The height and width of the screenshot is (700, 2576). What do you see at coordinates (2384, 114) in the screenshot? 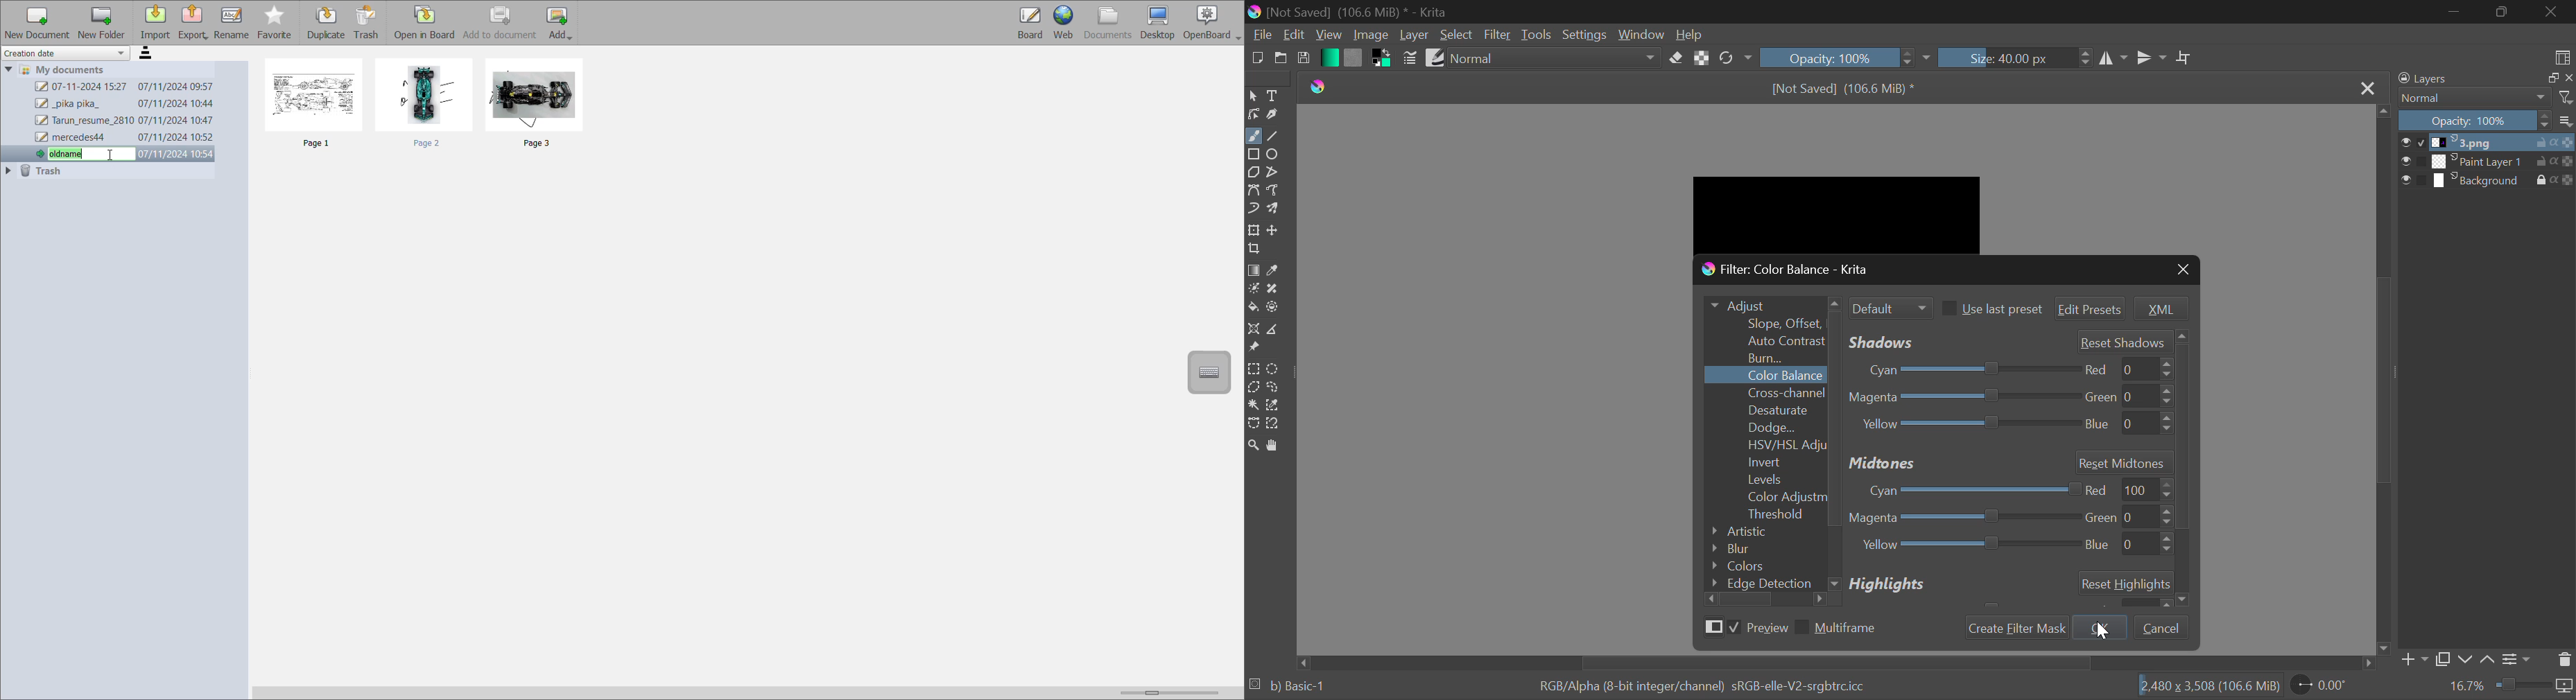
I see `move up` at bounding box center [2384, 114].